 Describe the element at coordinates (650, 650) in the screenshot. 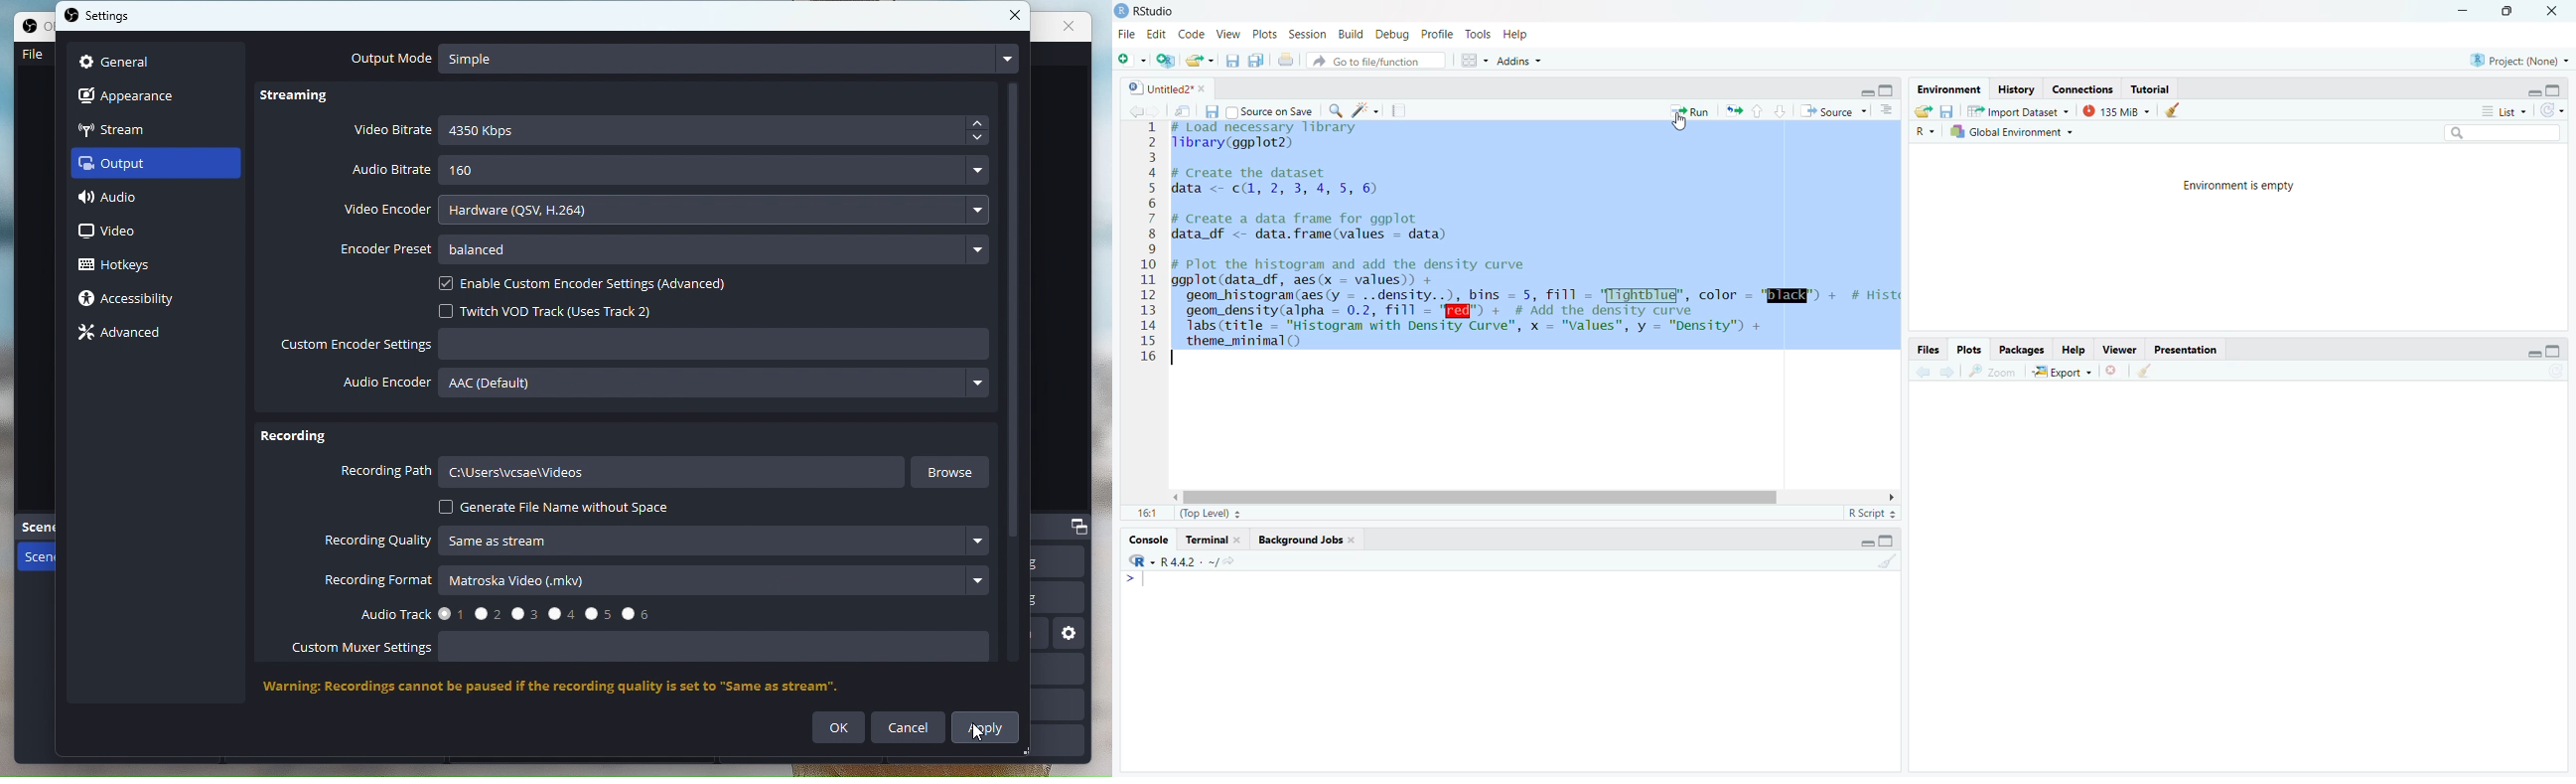

I see `Custom Muxer Settings` at that location.